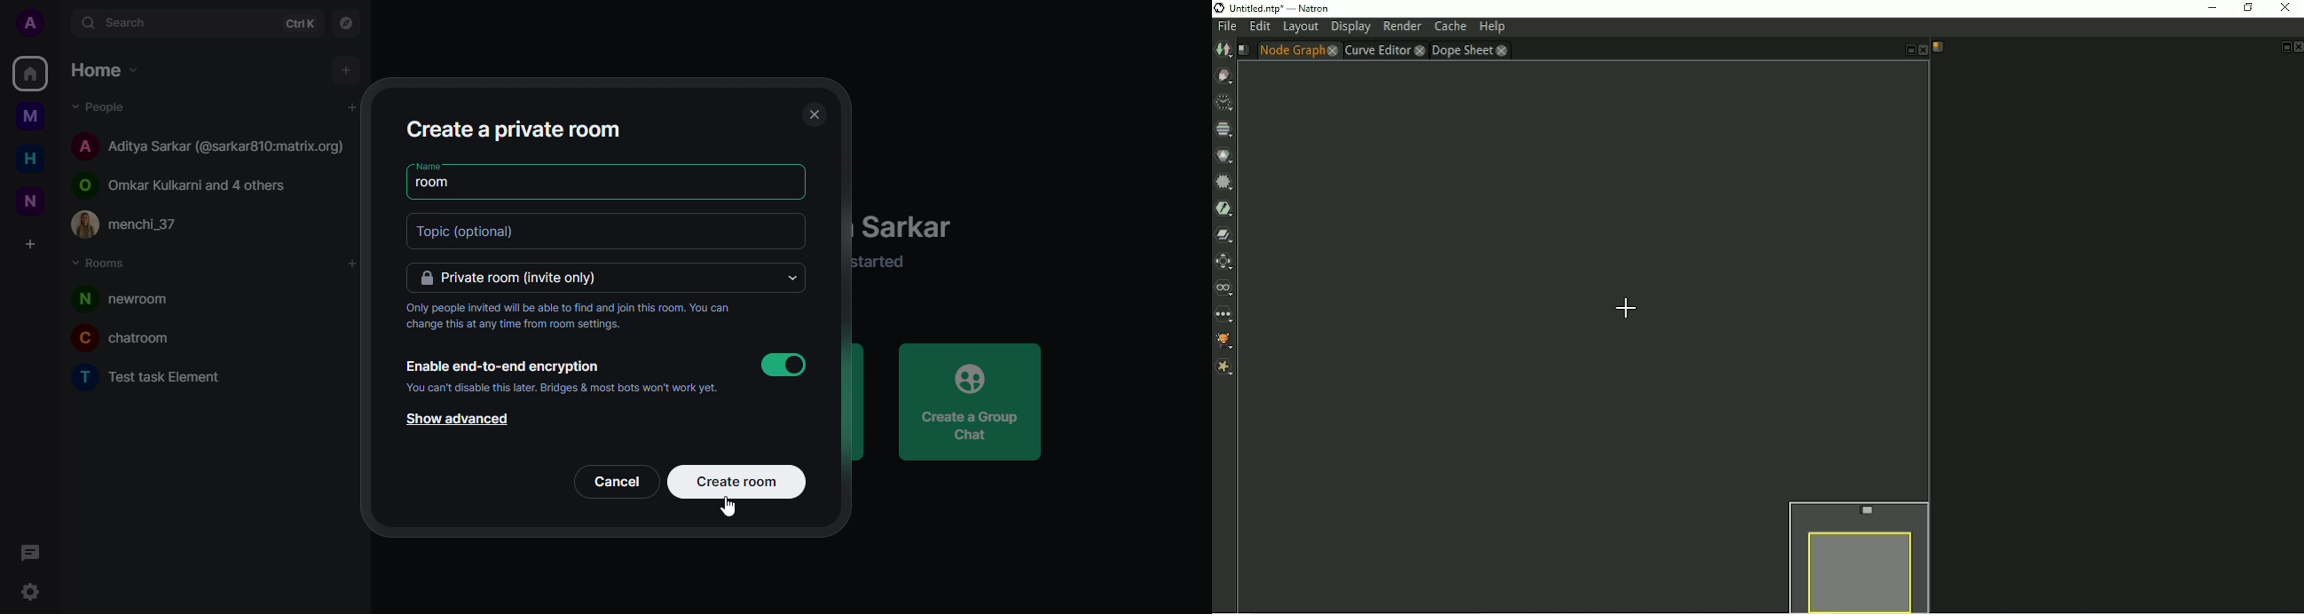 The image size is (2324, 616). What do you see at coordinates (138, 22) in the screenshot?
I see `search` at bounding box center [138, 22].